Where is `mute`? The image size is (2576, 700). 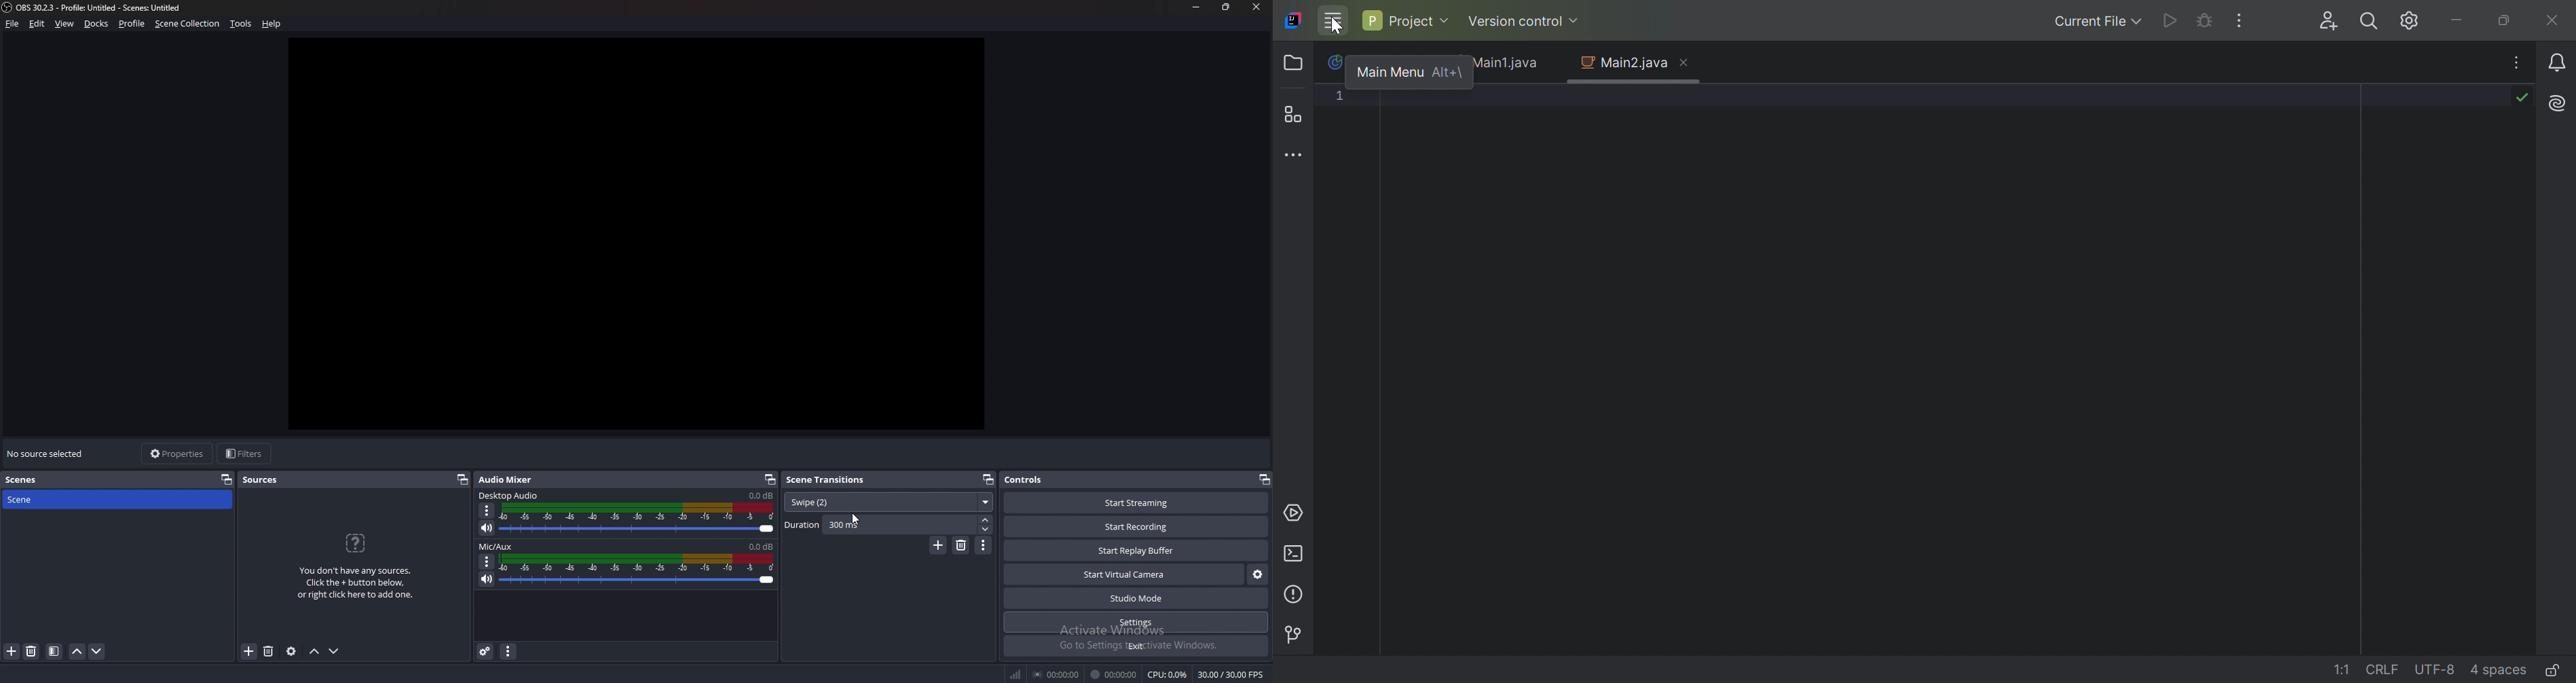 mute is located at coordinates (487, 527).